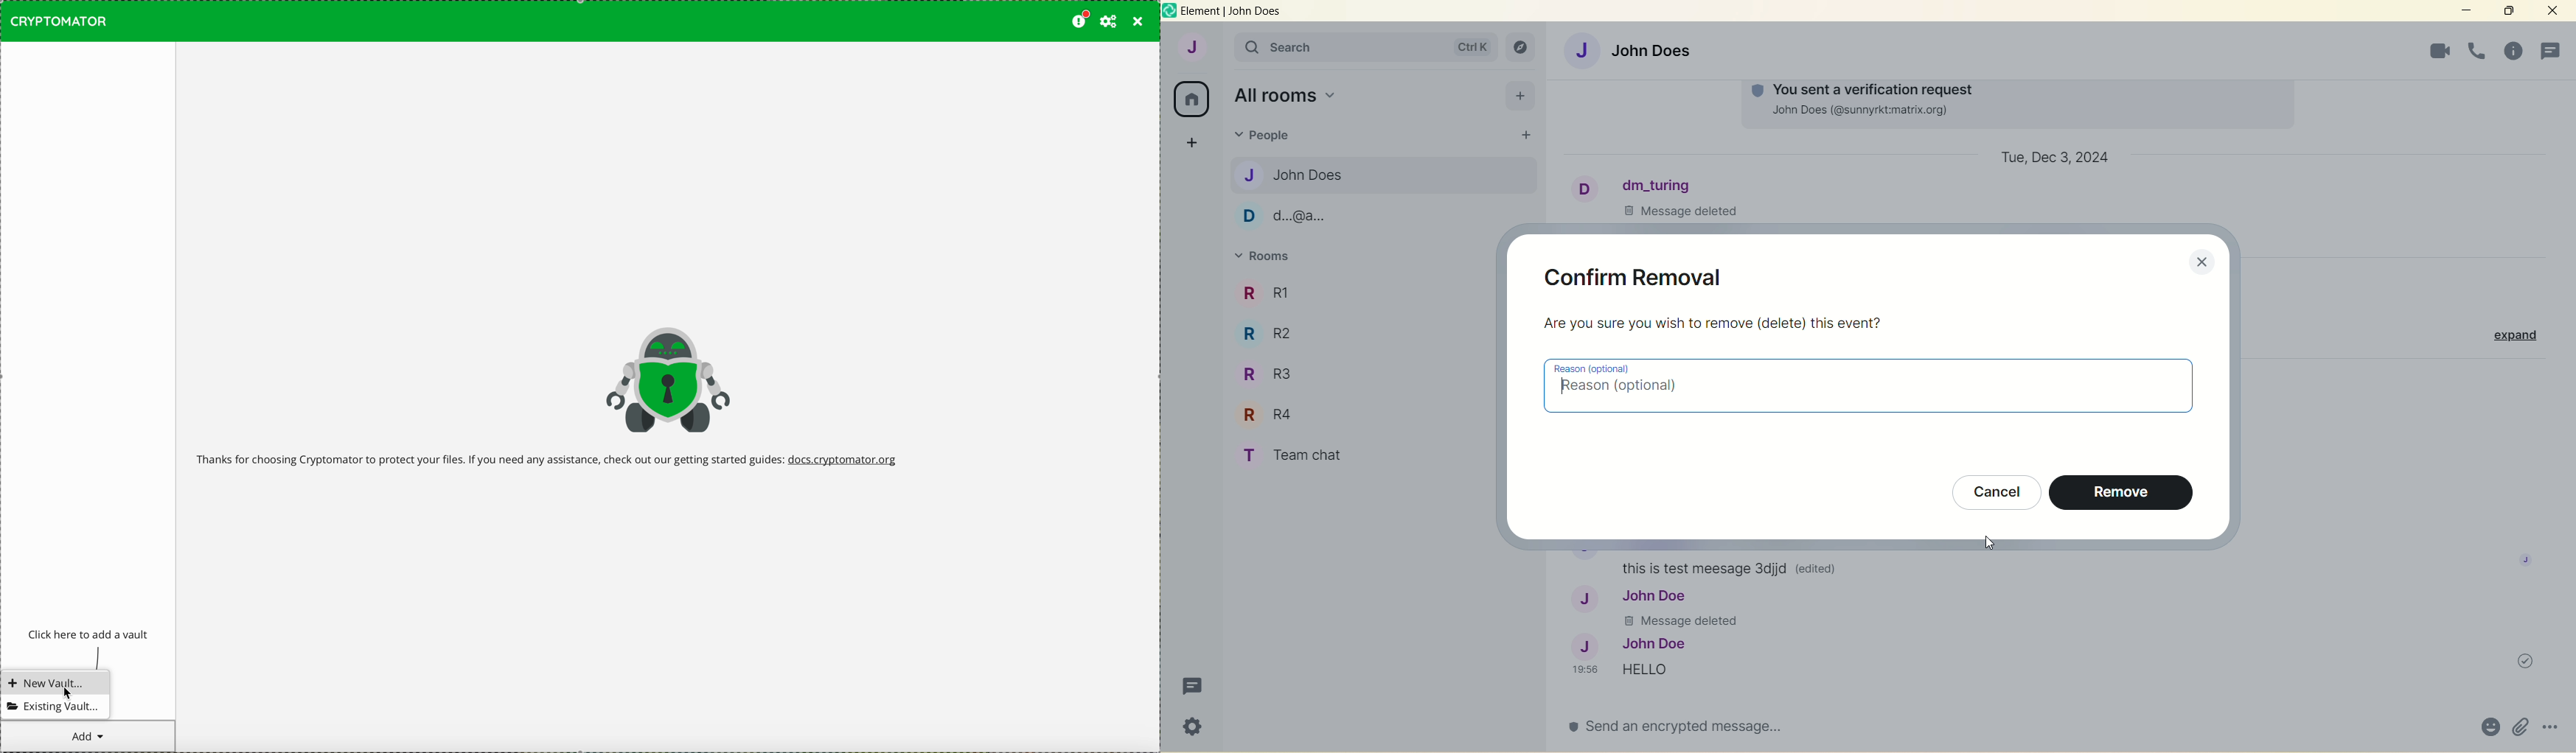 This screenshot has height=756, width=2576. What do you see at coordinates (1189, 685) in the screenshot?
I see `threads` at bounding box center [1189, 685].